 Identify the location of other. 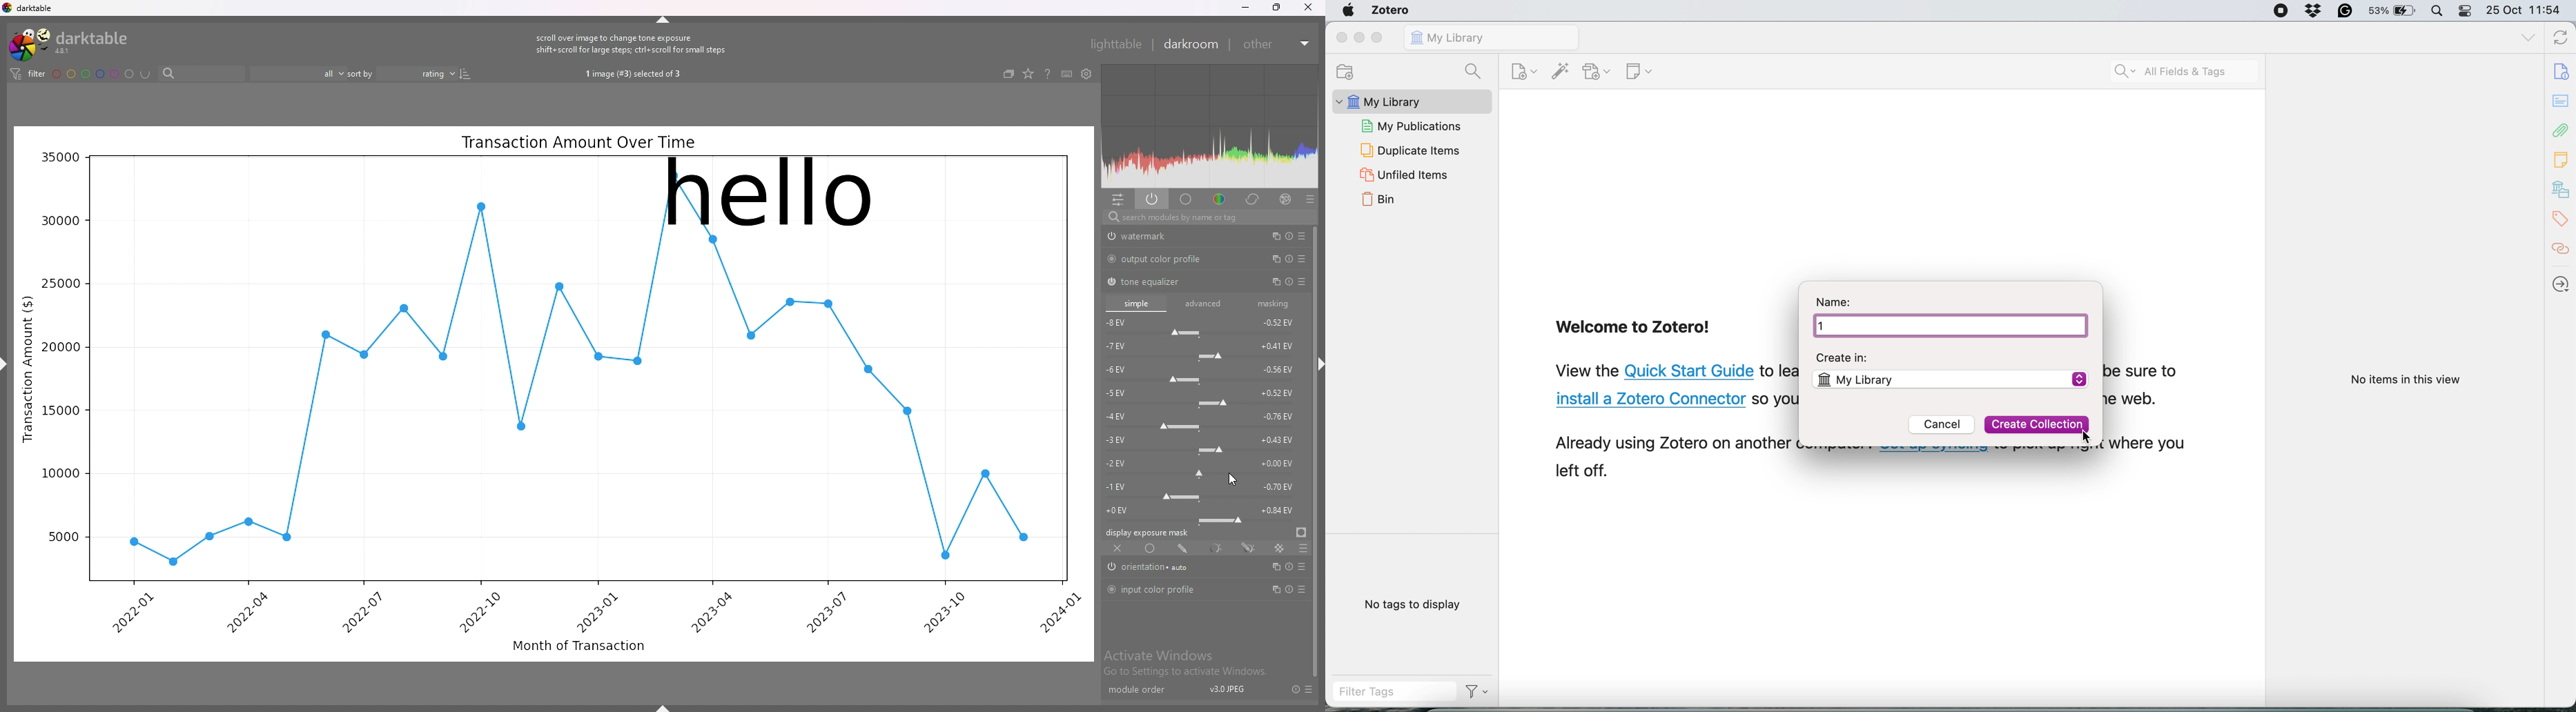
(1262, 45).